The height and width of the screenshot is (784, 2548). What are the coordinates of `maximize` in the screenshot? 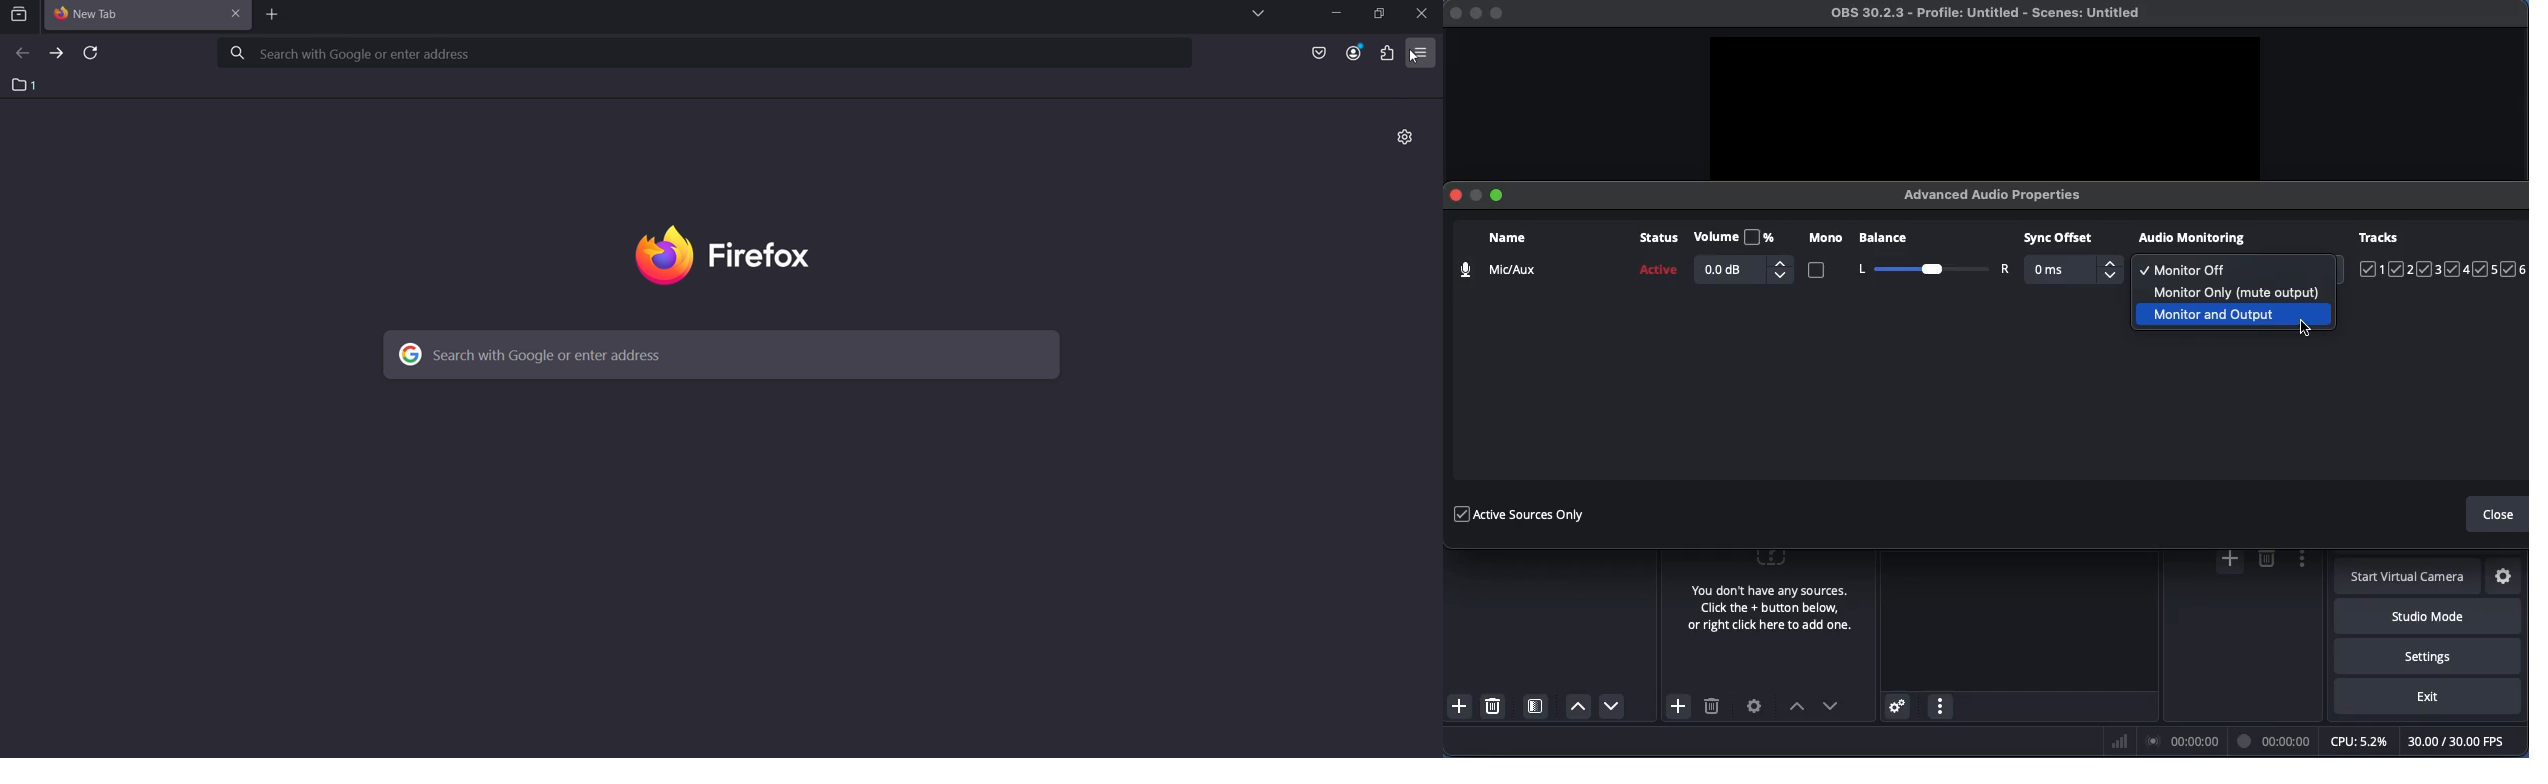 It's located at (1504, 12).